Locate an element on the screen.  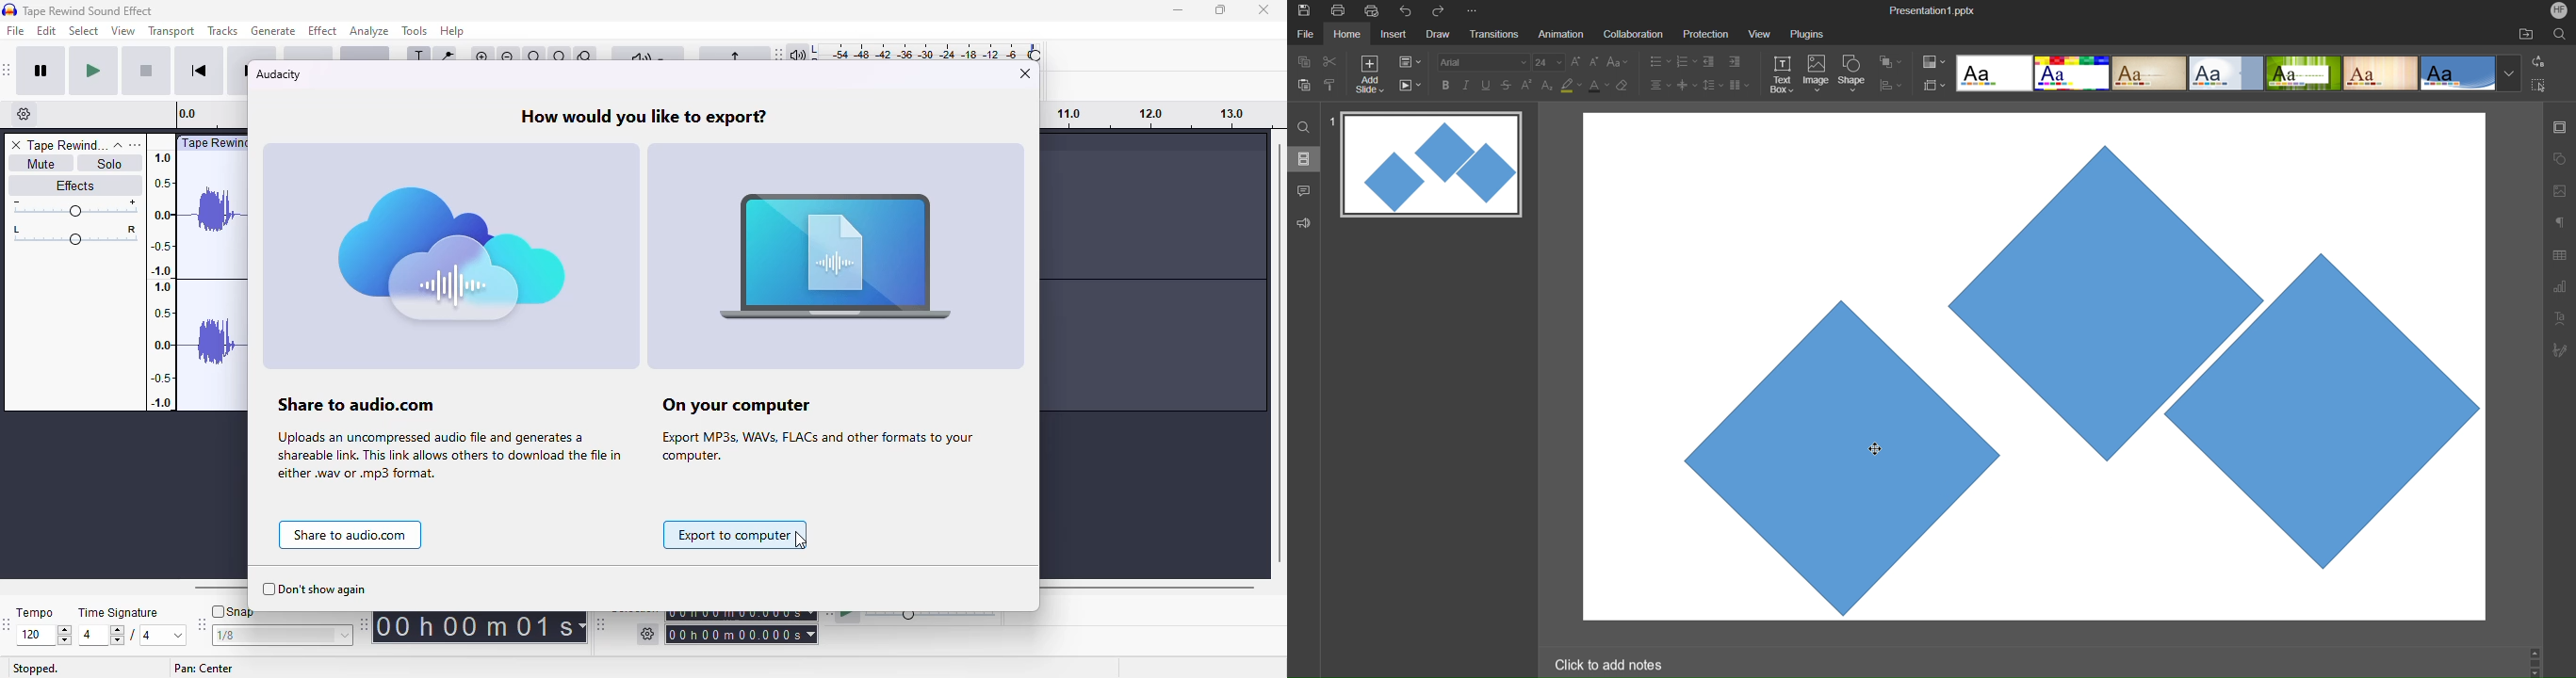
title is located at coordinates (88, 10).